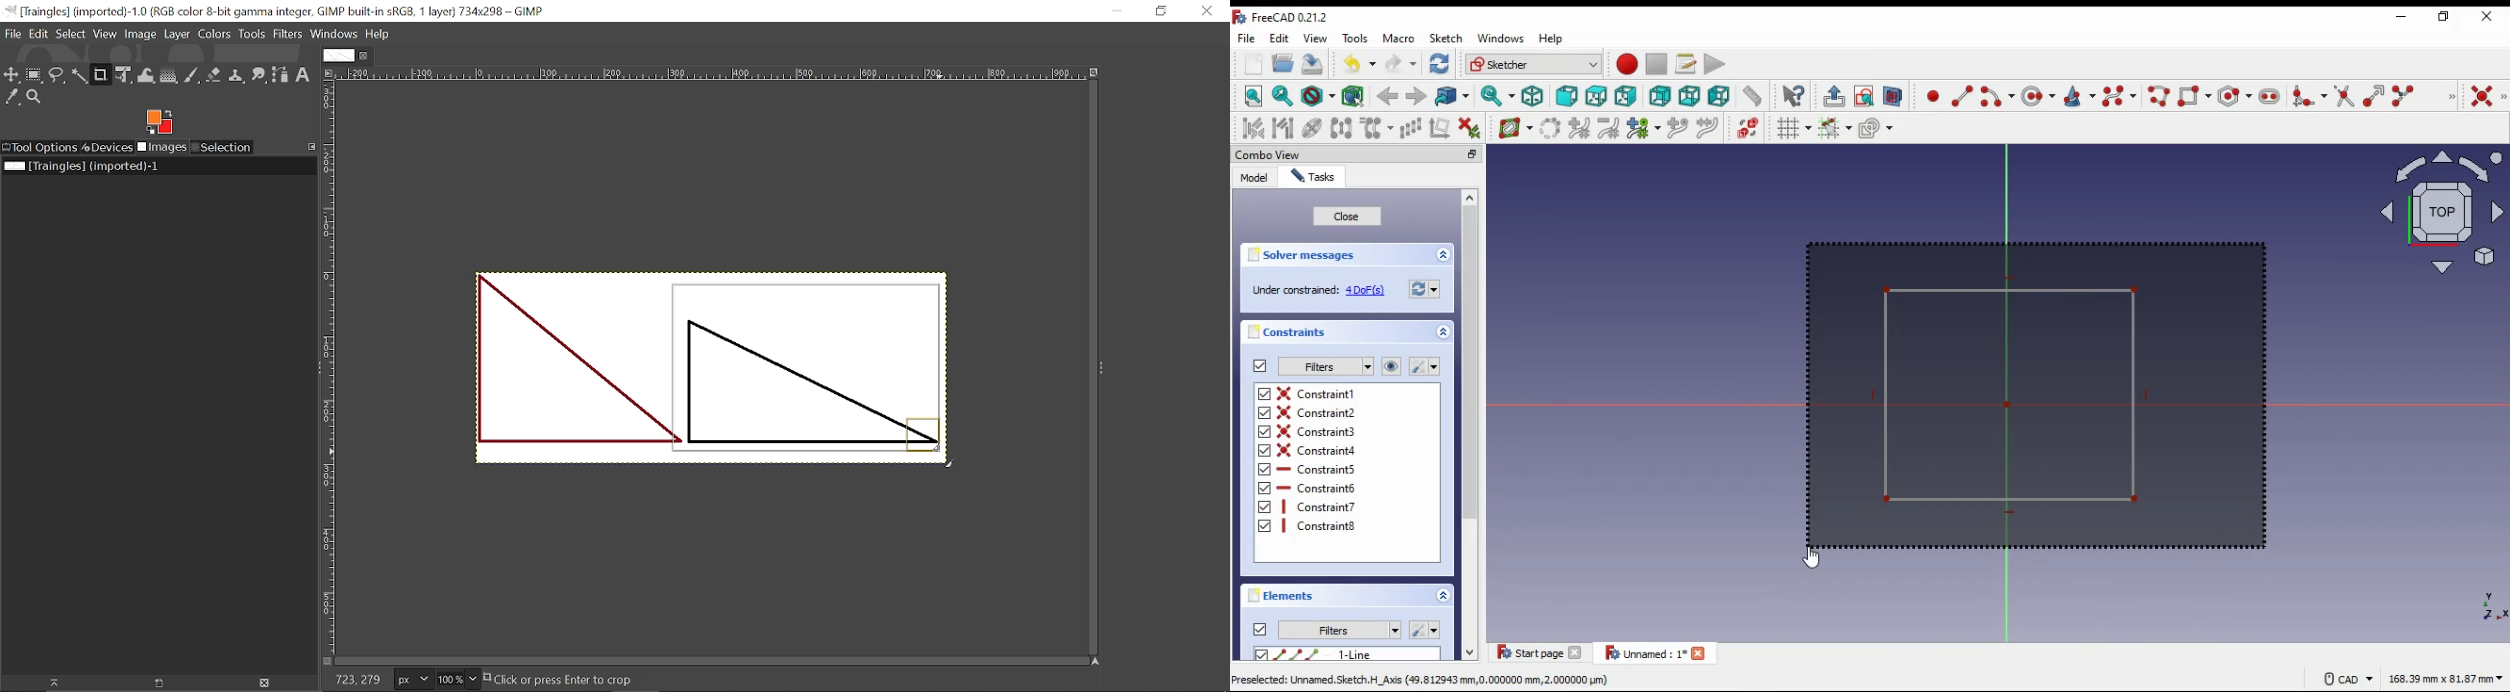 Image resolution: width=2520 pixels, height=700 pixels. I want to click on view, so click(1317, 38).